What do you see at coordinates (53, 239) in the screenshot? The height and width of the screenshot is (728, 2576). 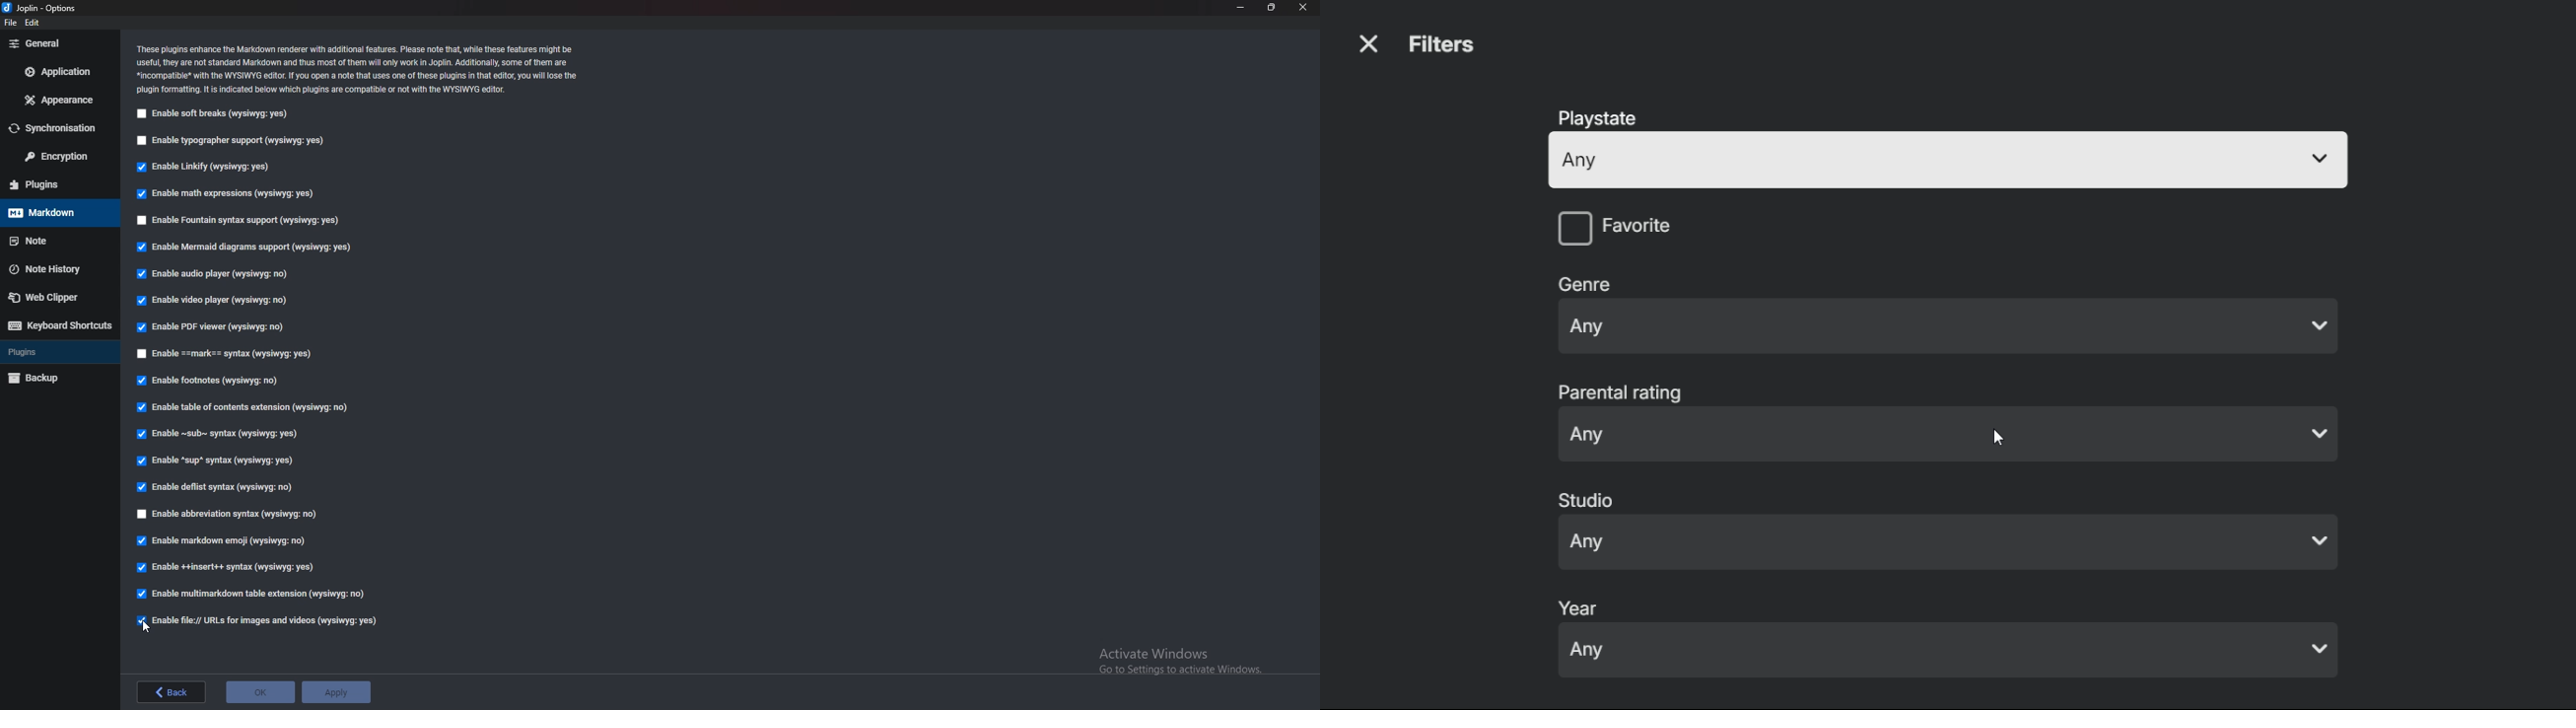 I see `note` at bounding box center [53, 239].